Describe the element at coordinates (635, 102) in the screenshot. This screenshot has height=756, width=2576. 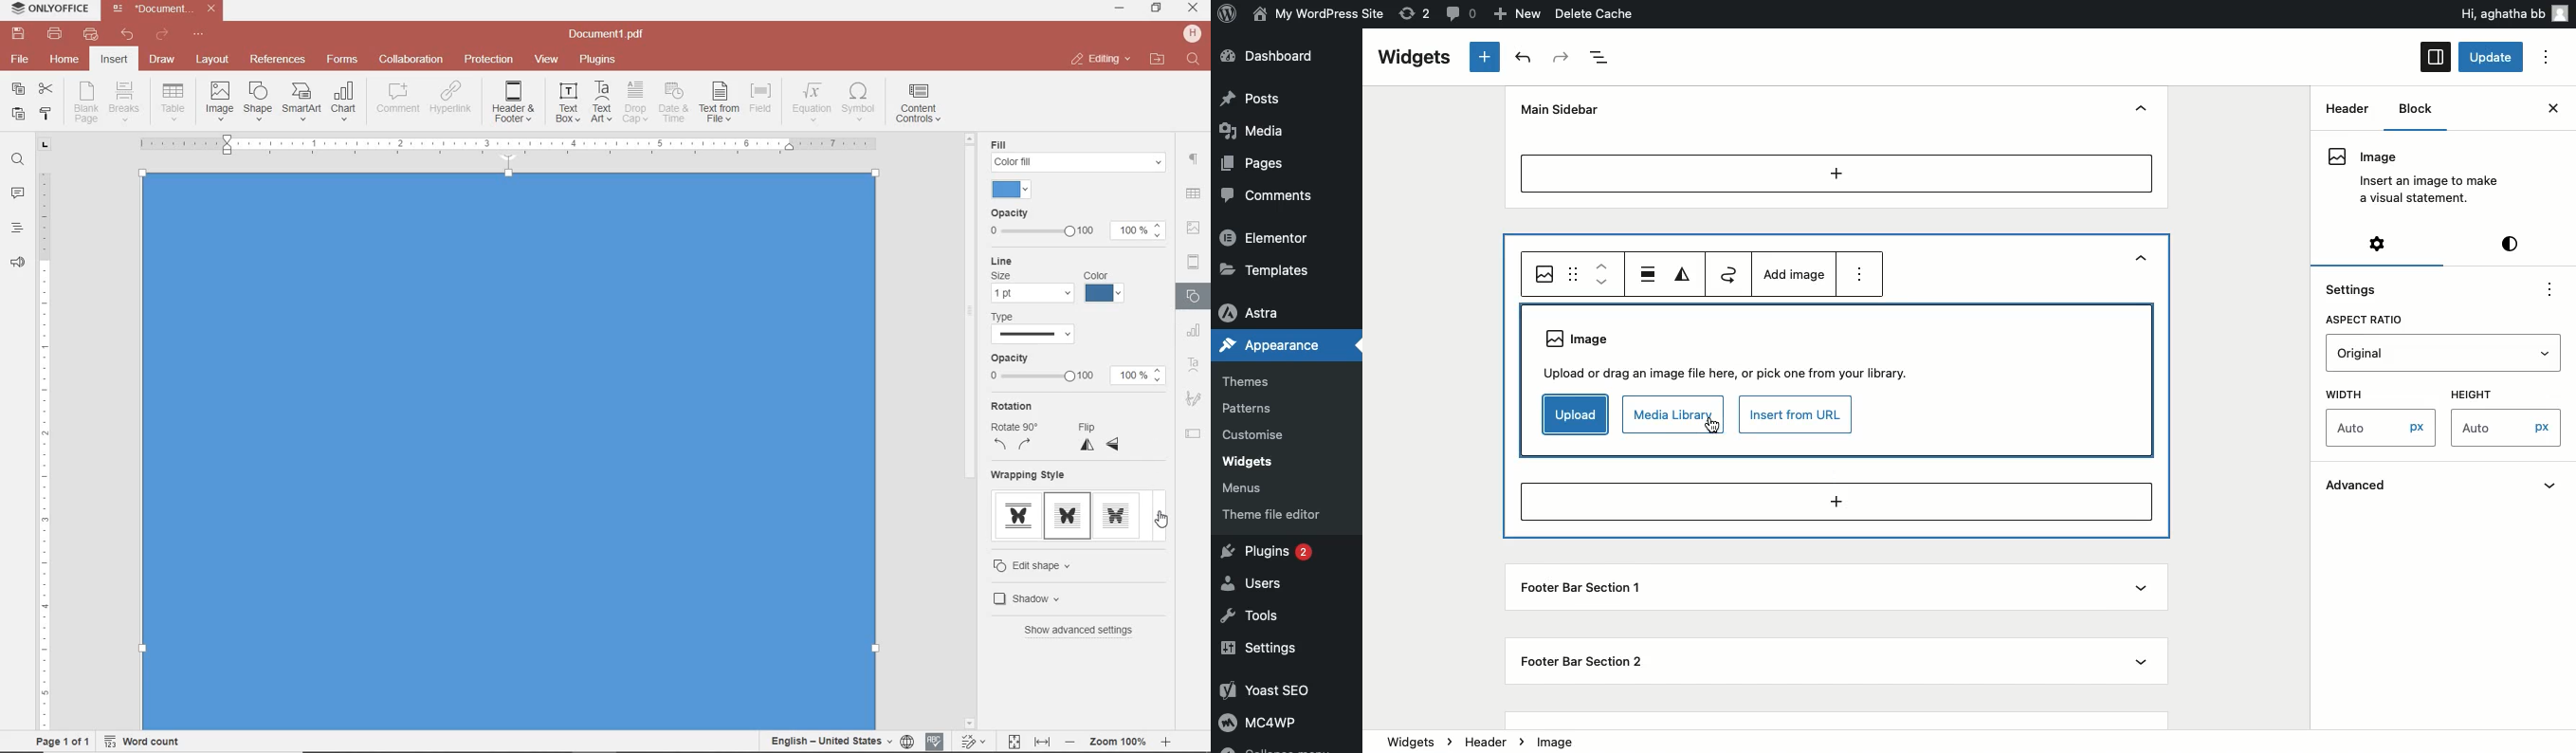
I see `DROP CAP` at that location.